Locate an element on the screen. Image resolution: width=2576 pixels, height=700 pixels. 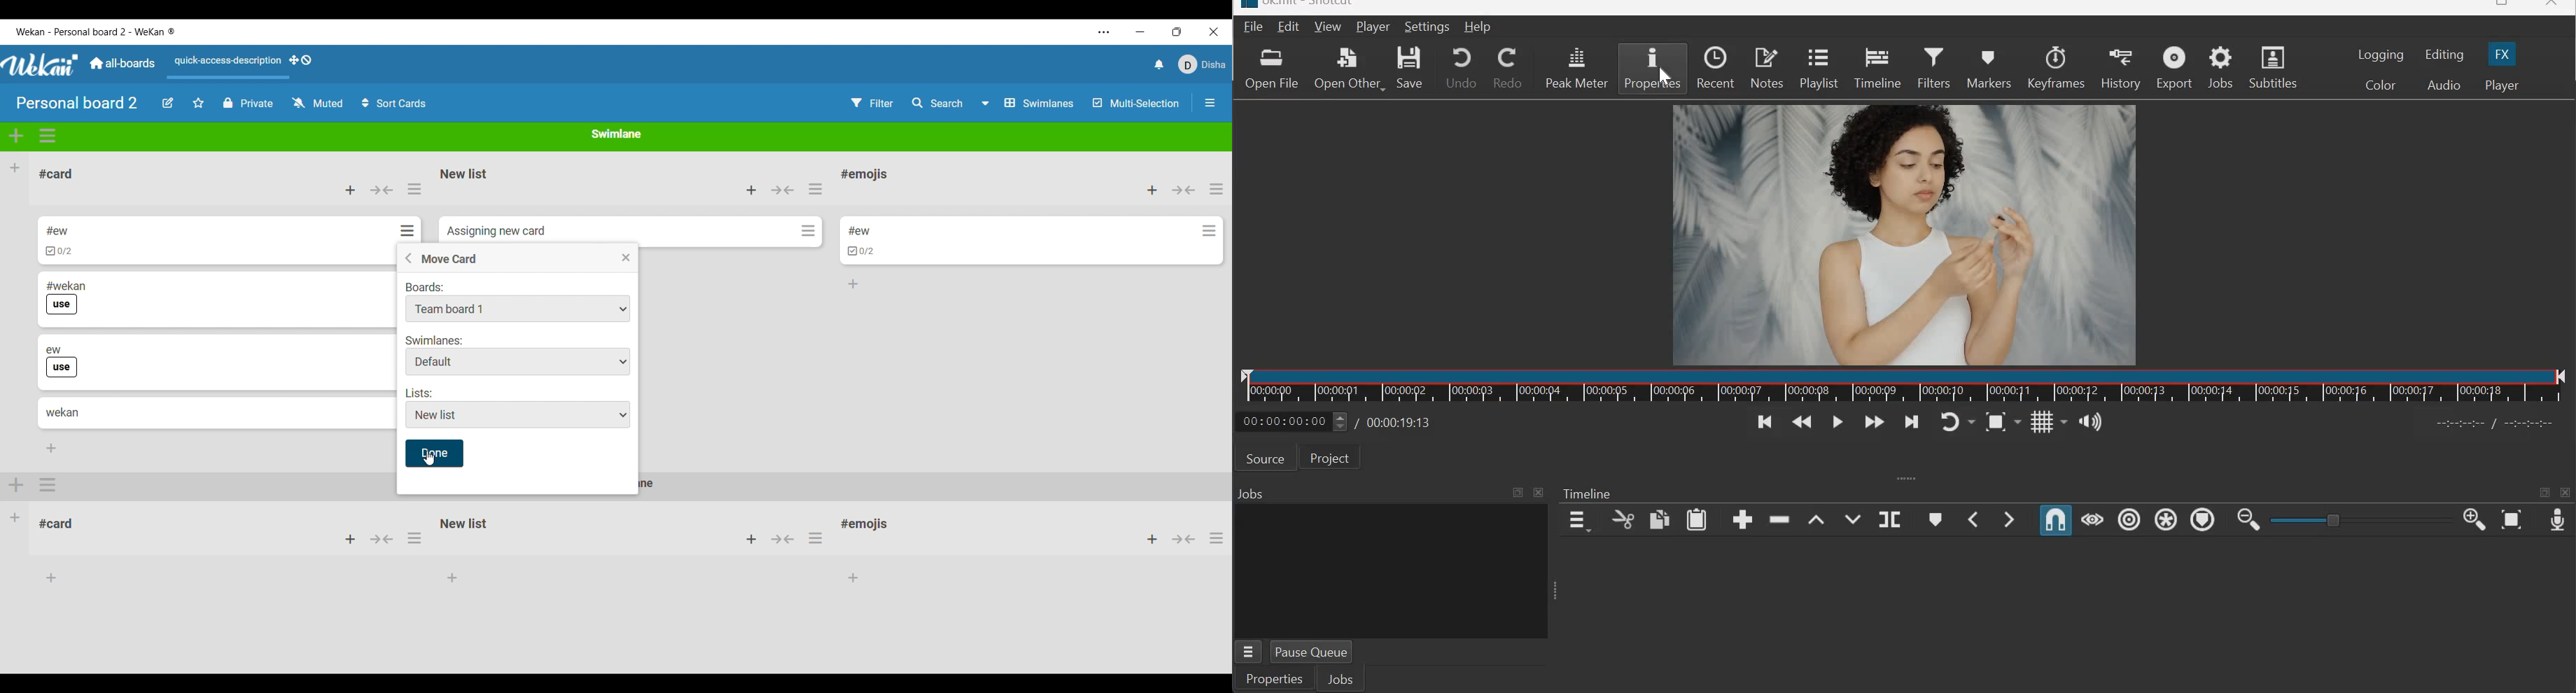
jobs panel is located at coordinates (1391, 570).